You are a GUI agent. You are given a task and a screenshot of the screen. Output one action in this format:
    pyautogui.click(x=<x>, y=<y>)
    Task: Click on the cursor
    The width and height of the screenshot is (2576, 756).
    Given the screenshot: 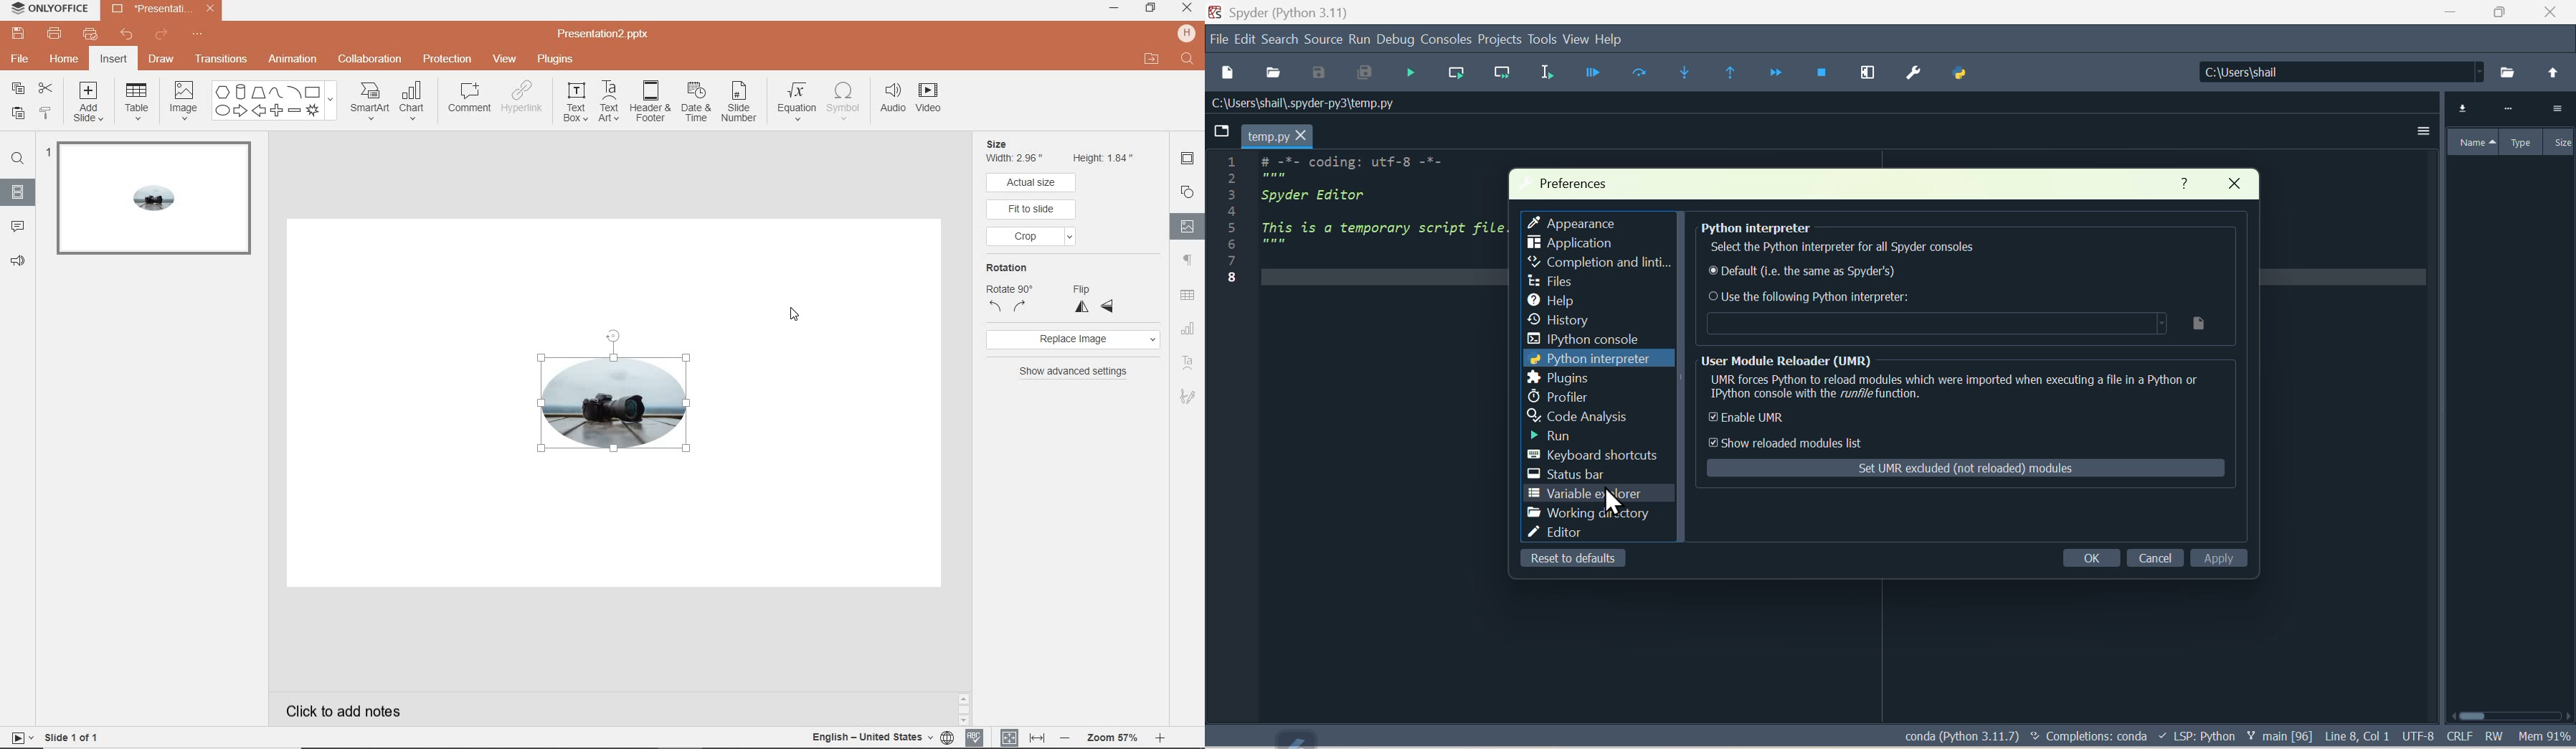 What is the action you would take?
    pyautogui.click(x=793, y=316)
    